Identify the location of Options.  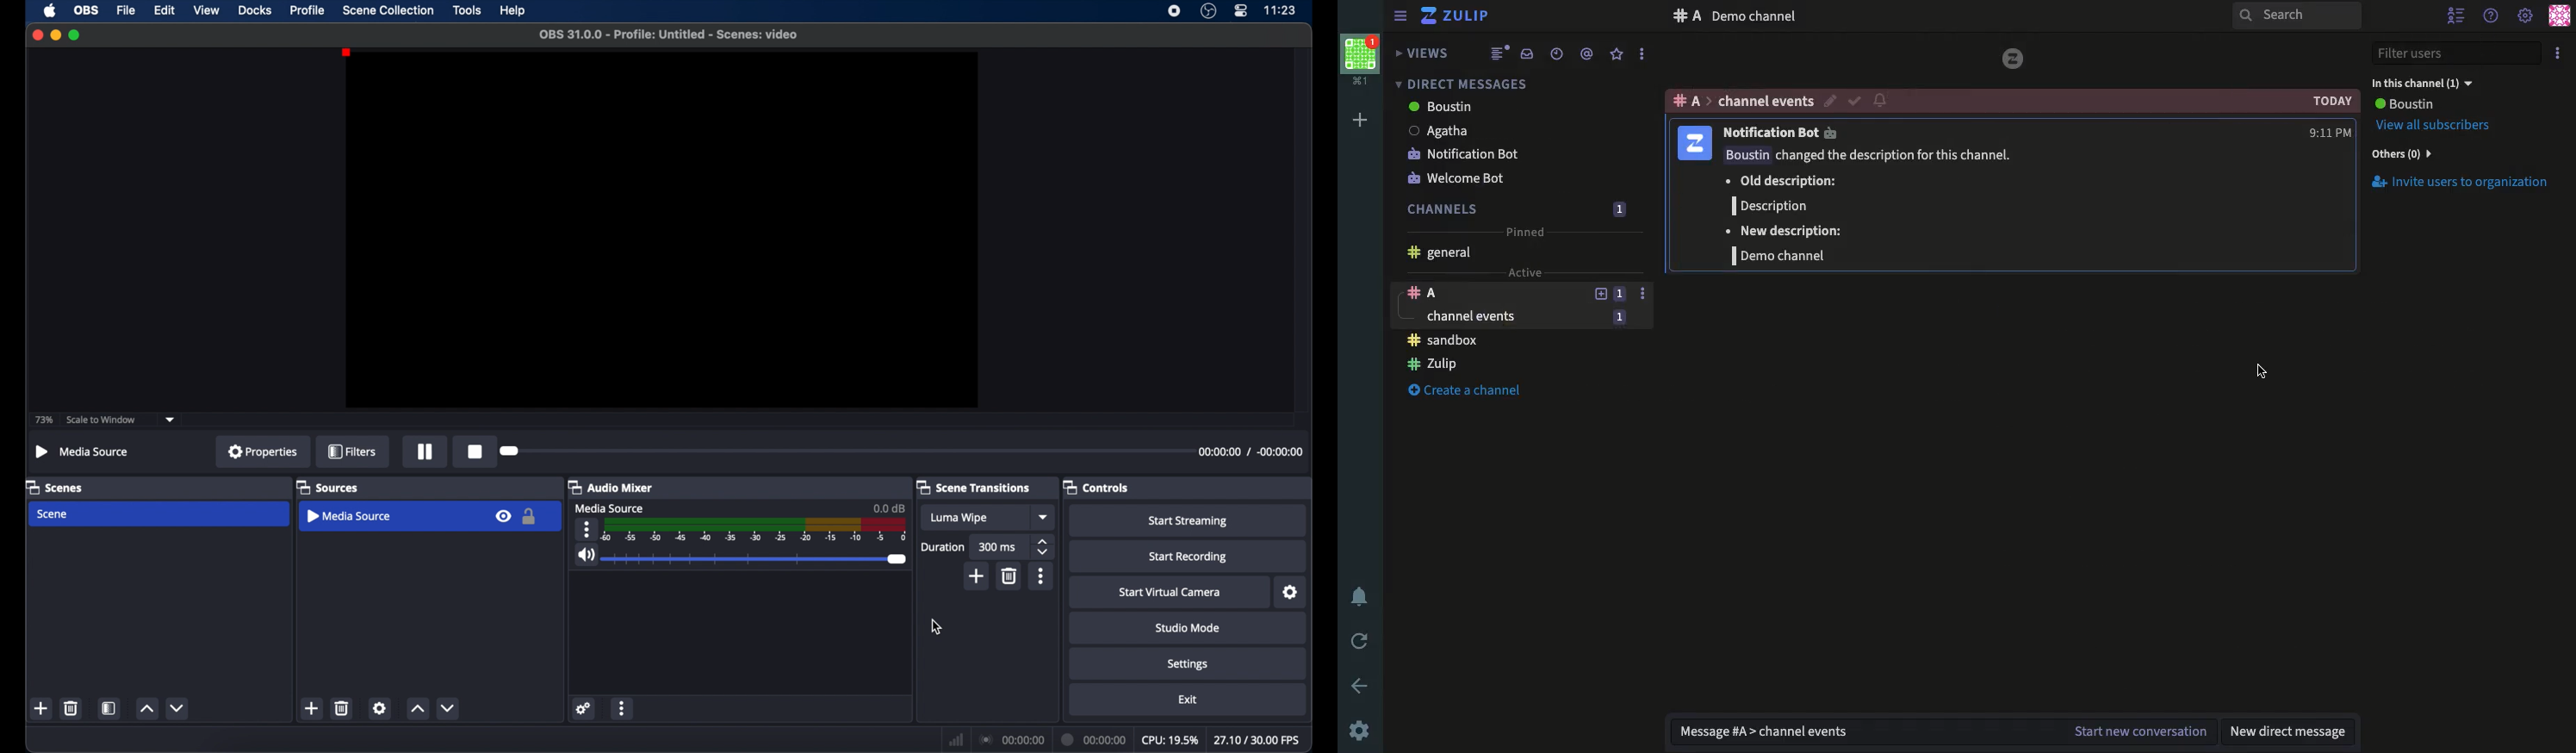
(2559, 53).